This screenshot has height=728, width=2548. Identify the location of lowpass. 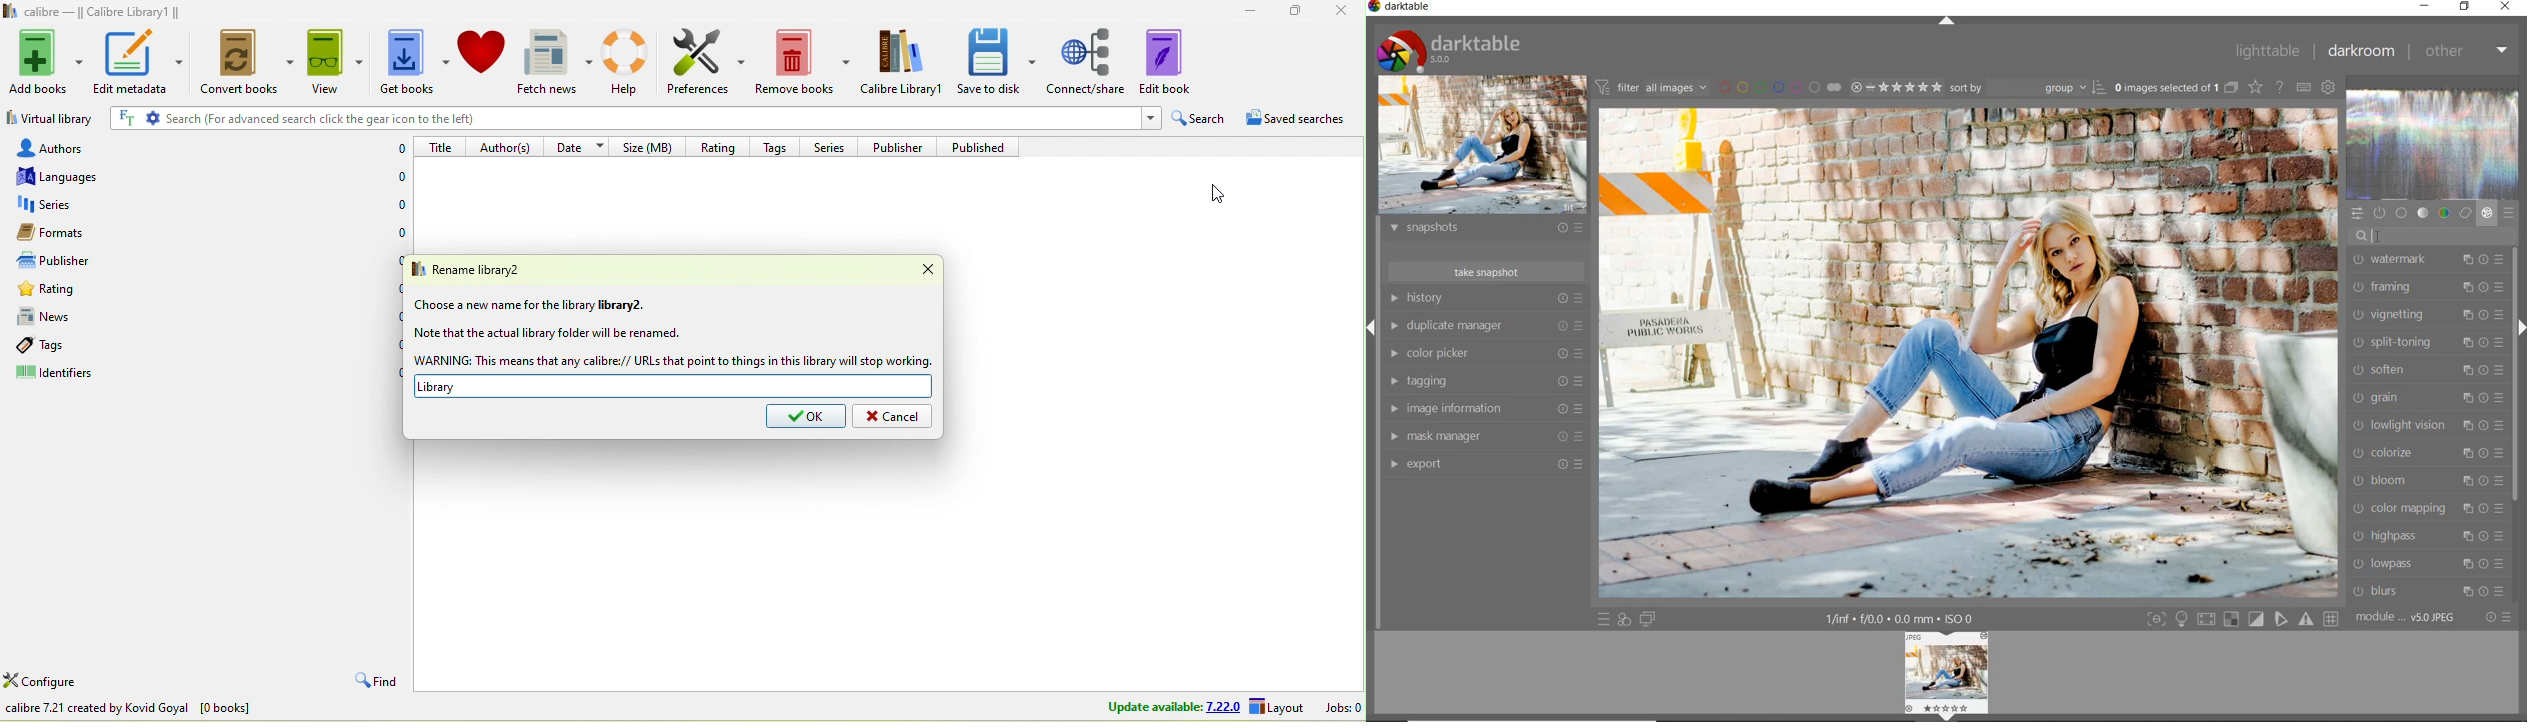
(2427, 565).